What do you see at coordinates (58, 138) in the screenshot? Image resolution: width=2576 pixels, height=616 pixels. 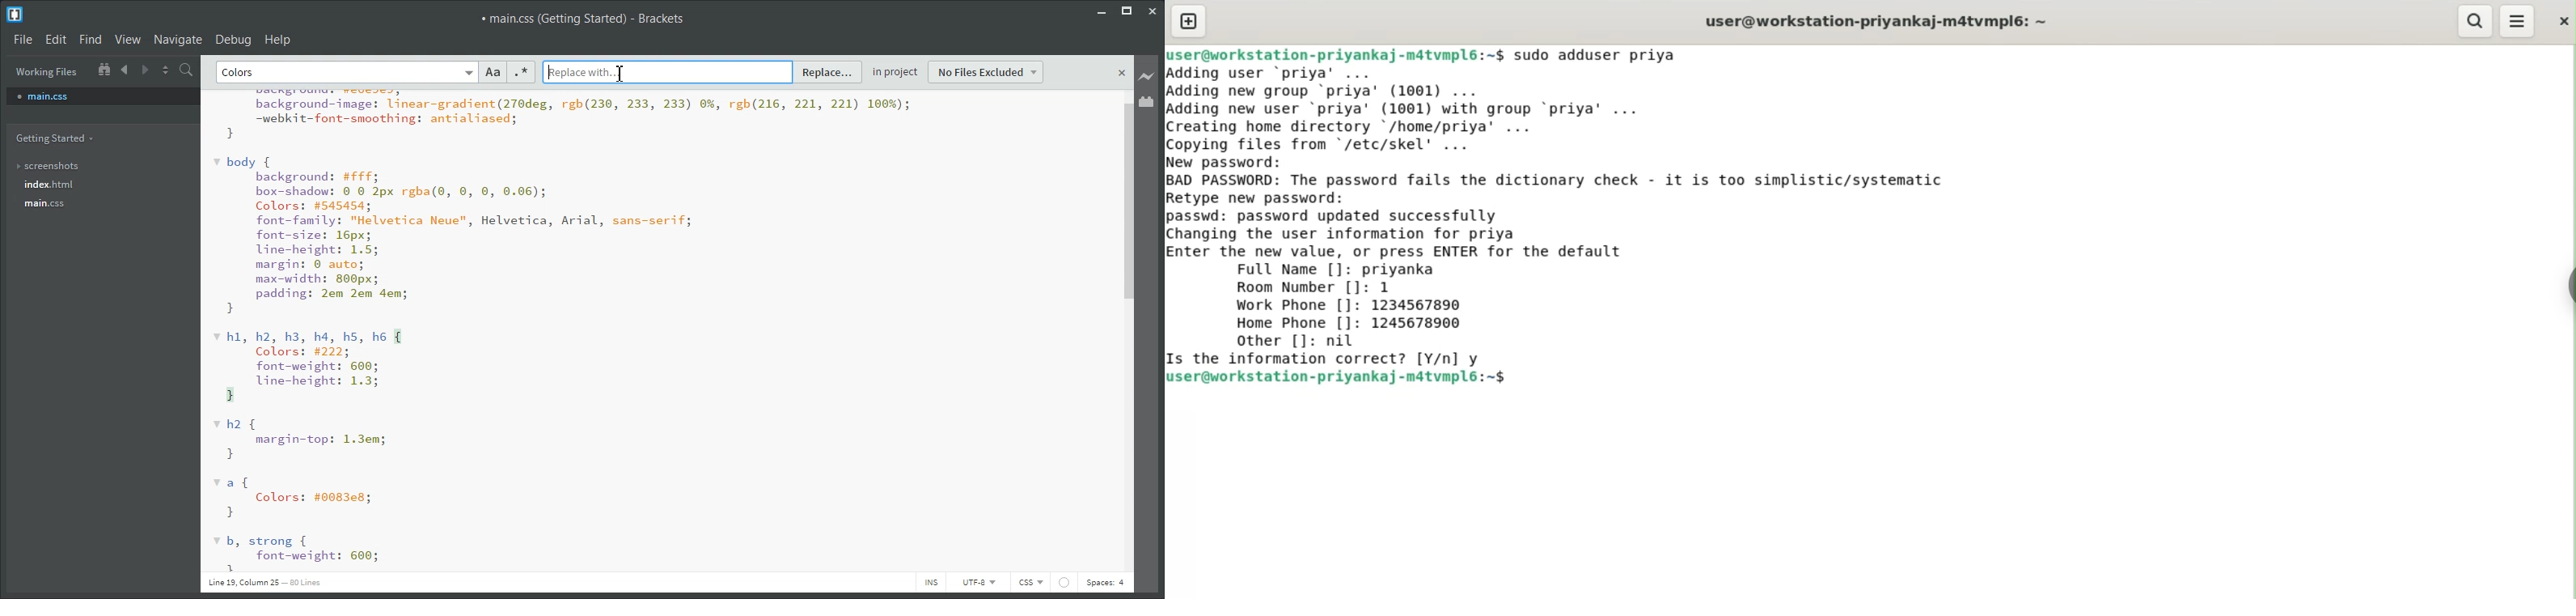 I see `Getting Started` at bounding box center [58, 138].